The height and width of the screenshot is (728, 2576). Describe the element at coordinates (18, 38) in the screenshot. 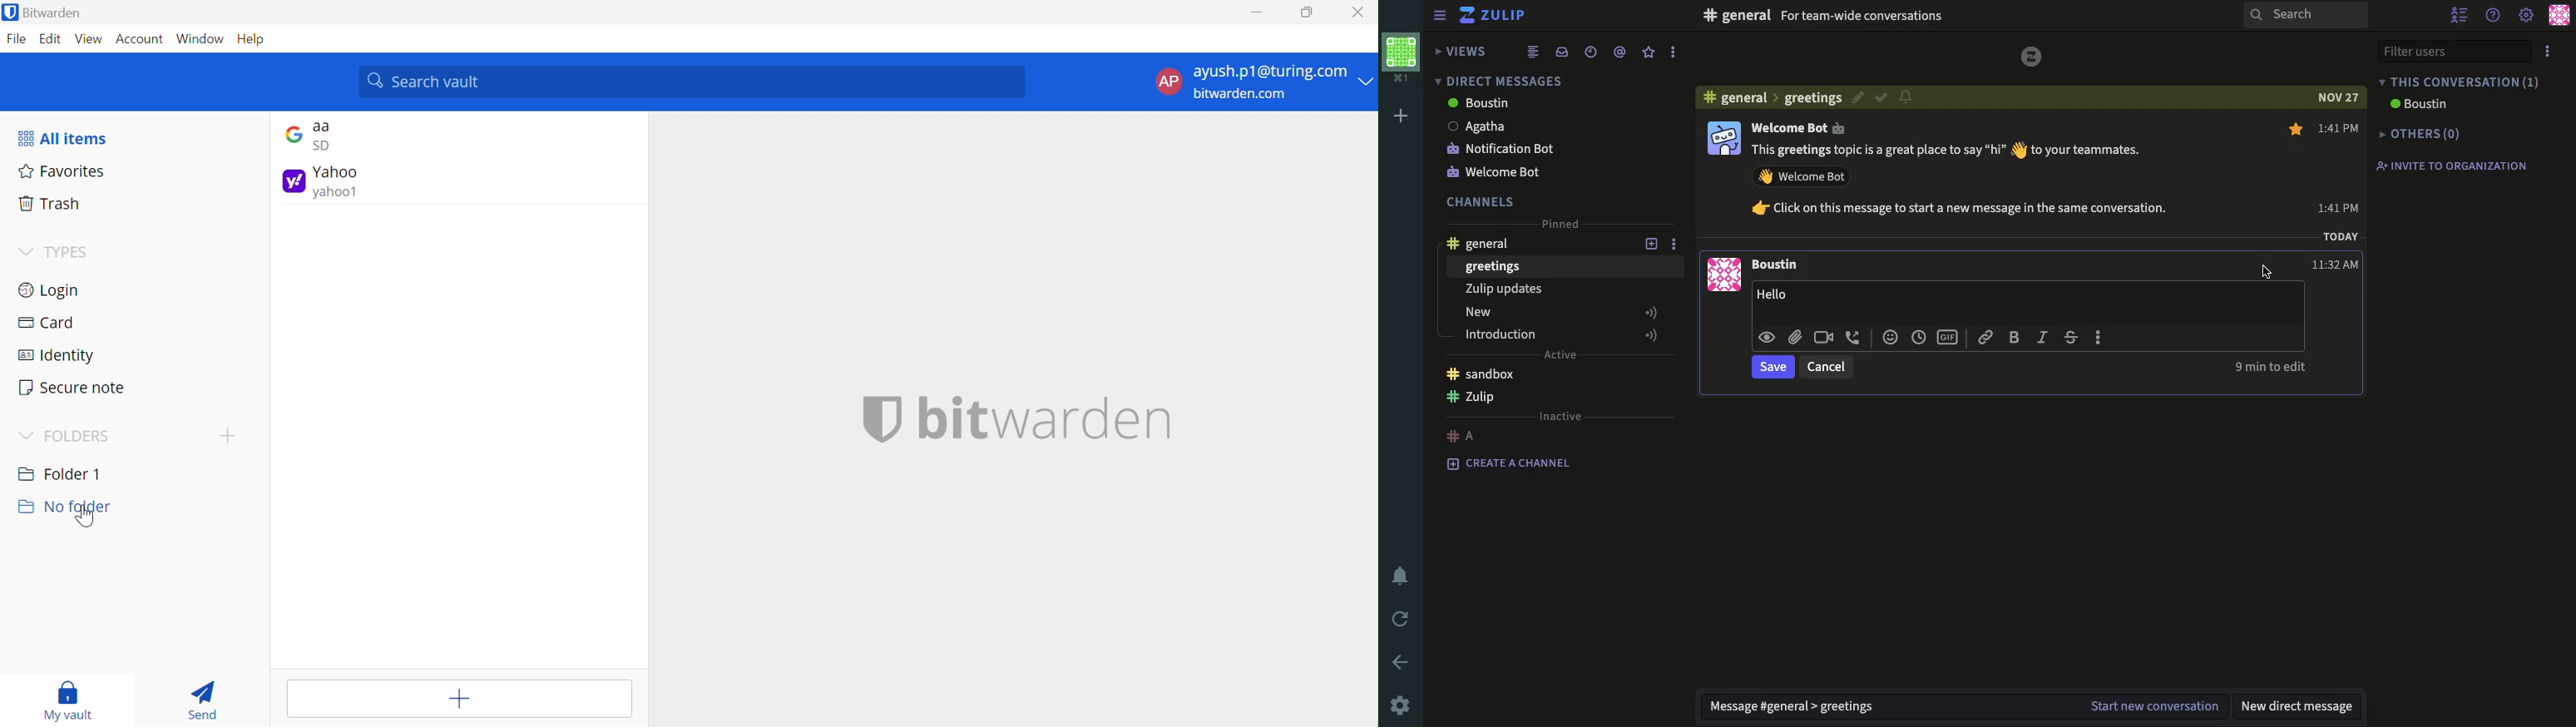

I see `File` at that location.